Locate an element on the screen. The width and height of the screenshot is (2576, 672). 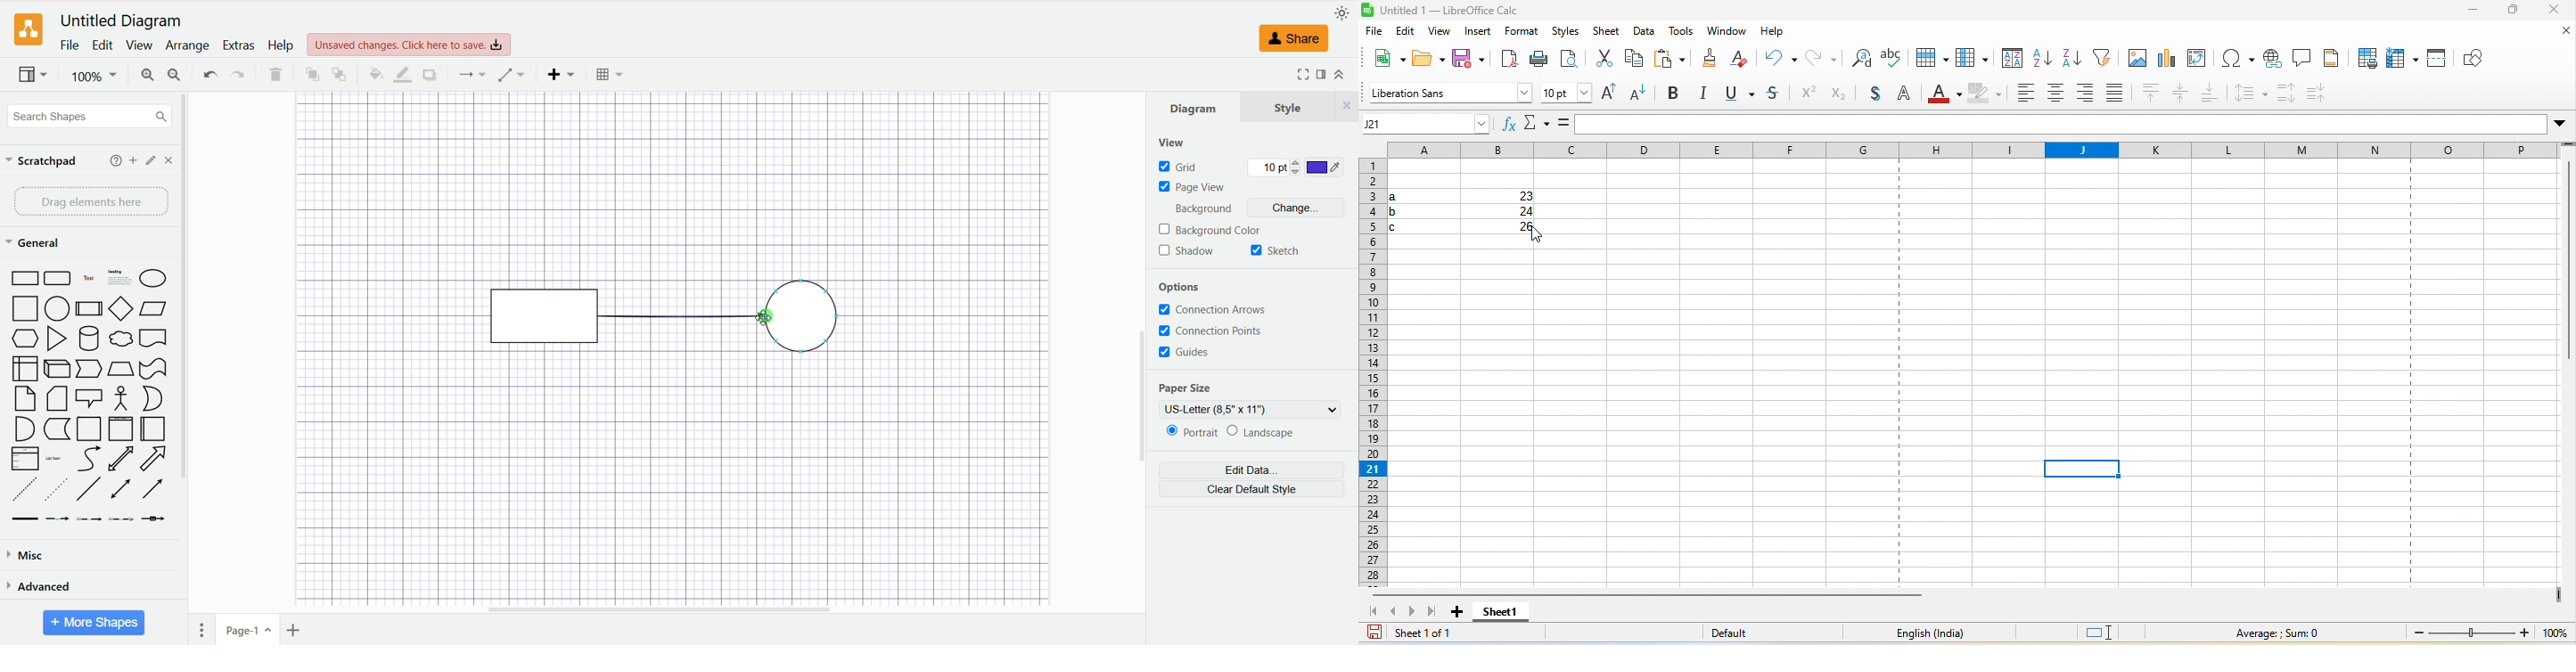
Dashed Line is located at coordinates (27, 489).